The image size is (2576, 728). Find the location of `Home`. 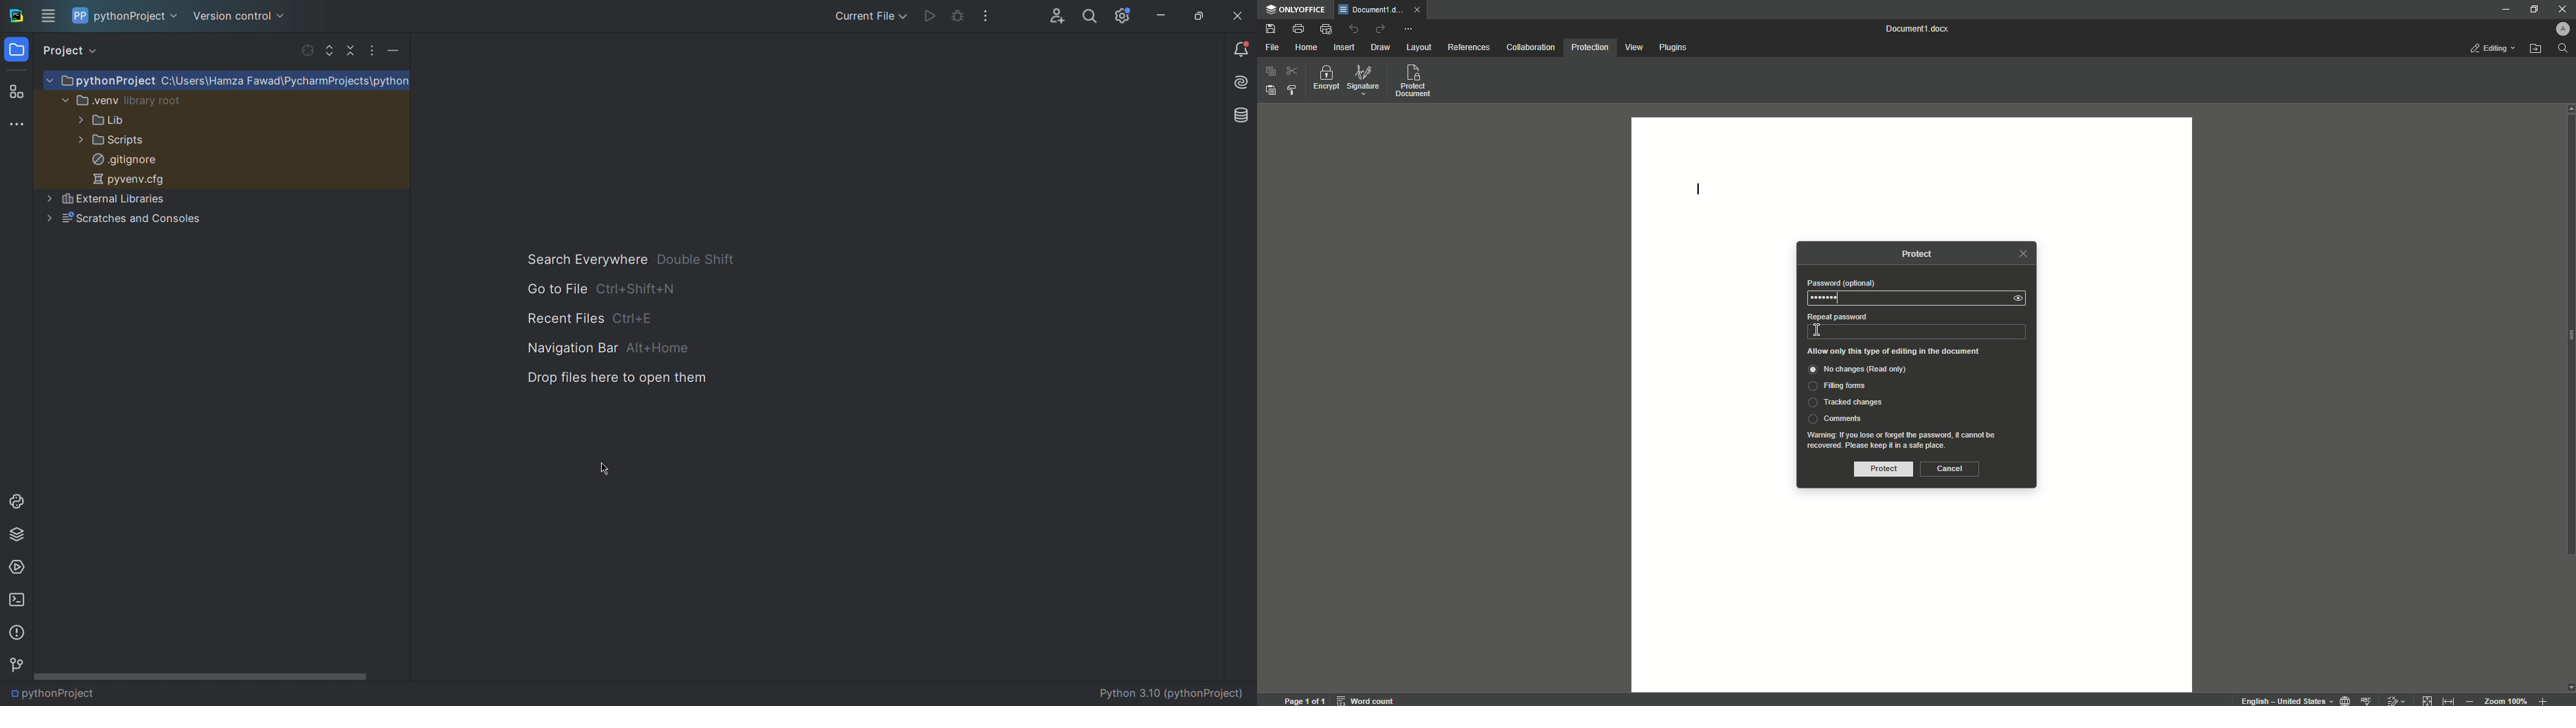

Home is located at coordinates (1307, 46).